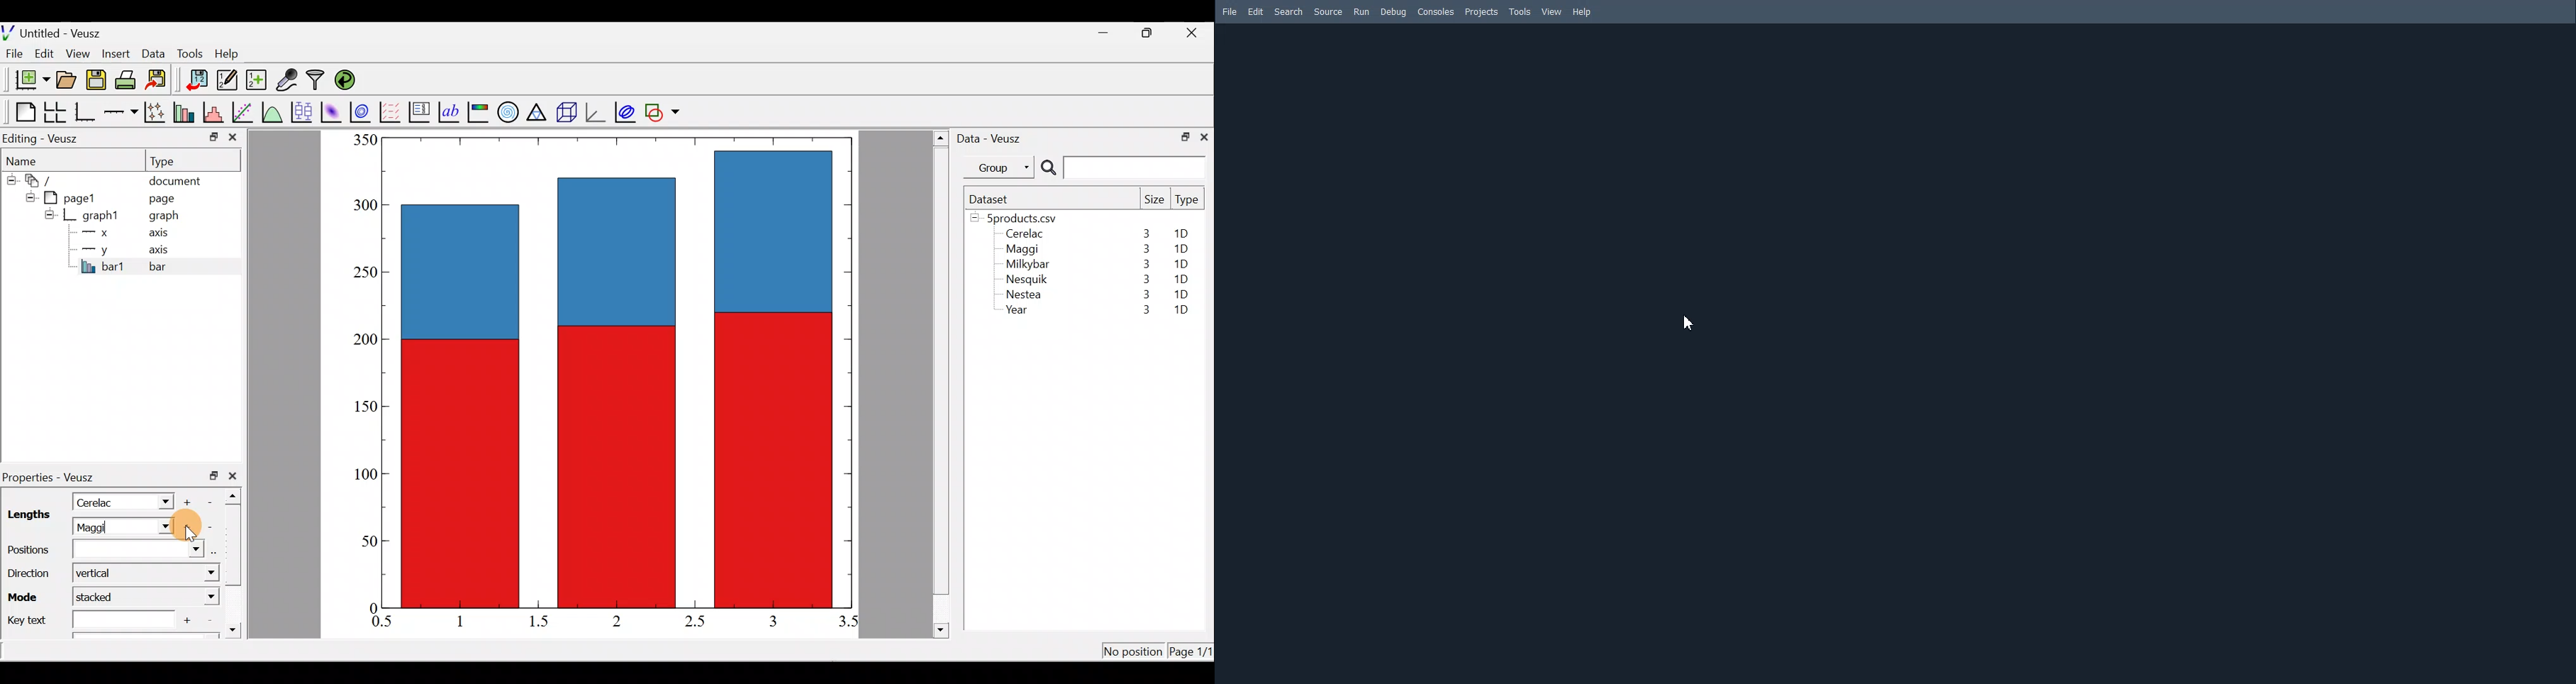 This screenshot has width=2576, height=700. What do you see at coordinates (1144, 279) in the screenshot?
I see `3` at bounding box center [1144, 279].